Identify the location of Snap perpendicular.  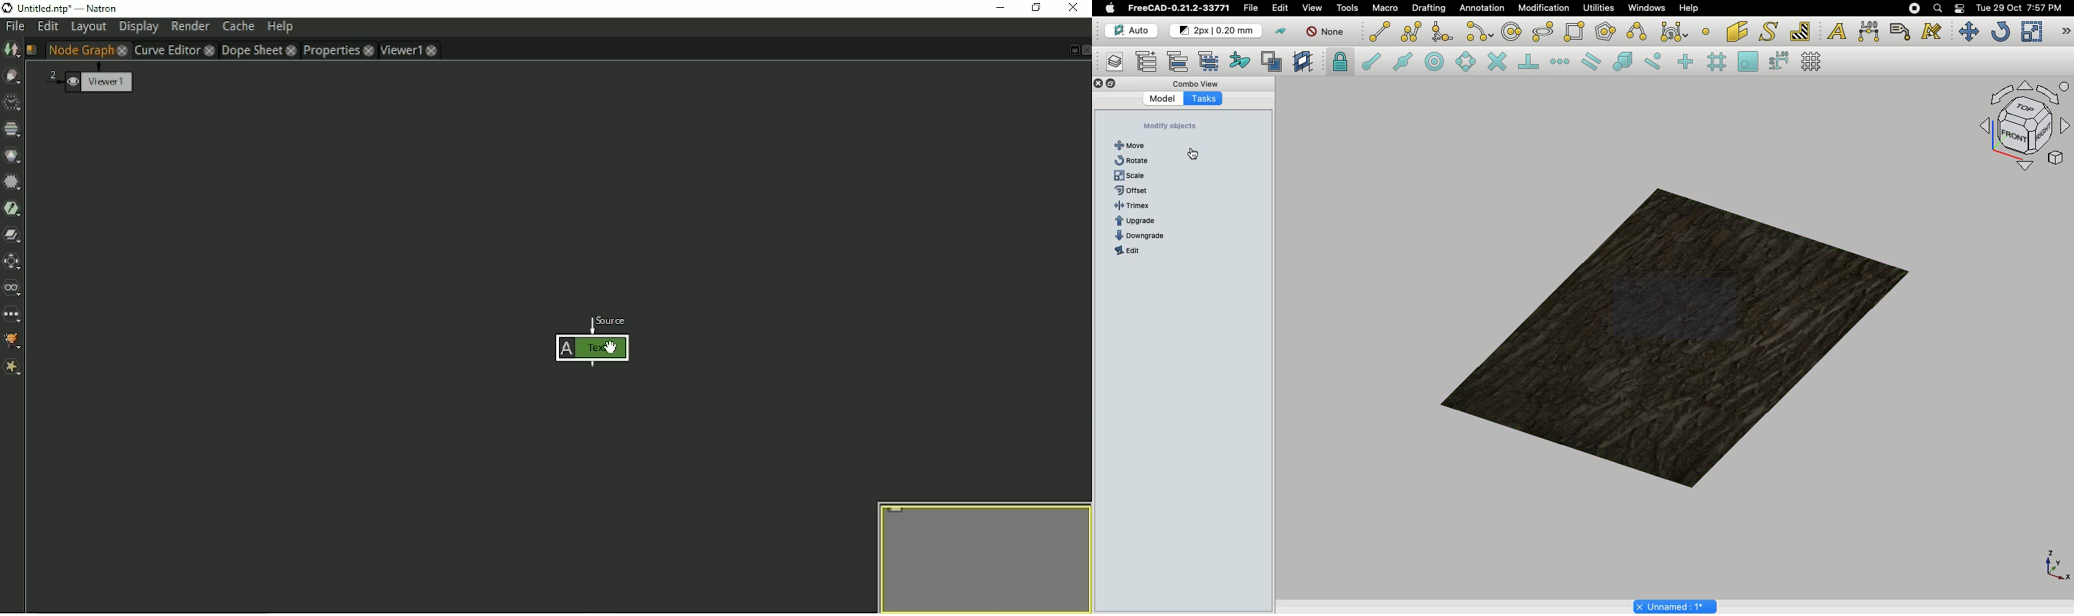
(1531, 63).